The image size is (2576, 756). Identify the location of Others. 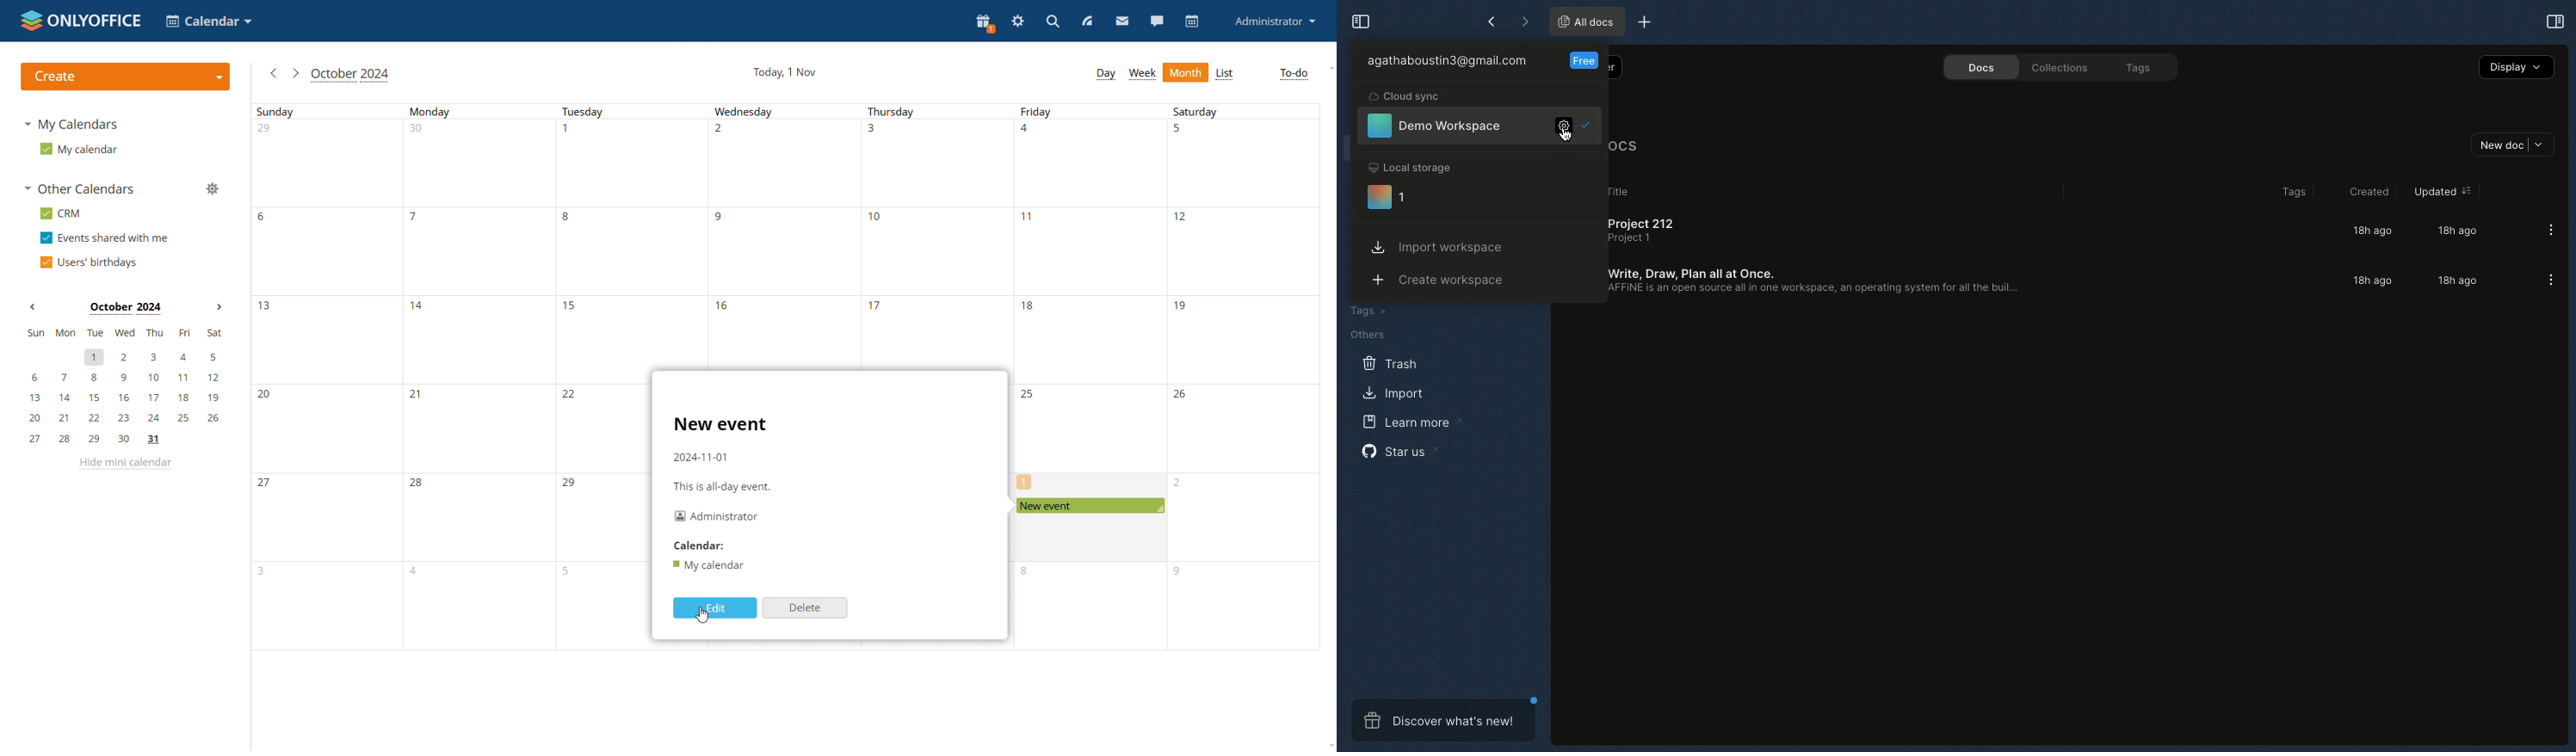
(1365, 335).